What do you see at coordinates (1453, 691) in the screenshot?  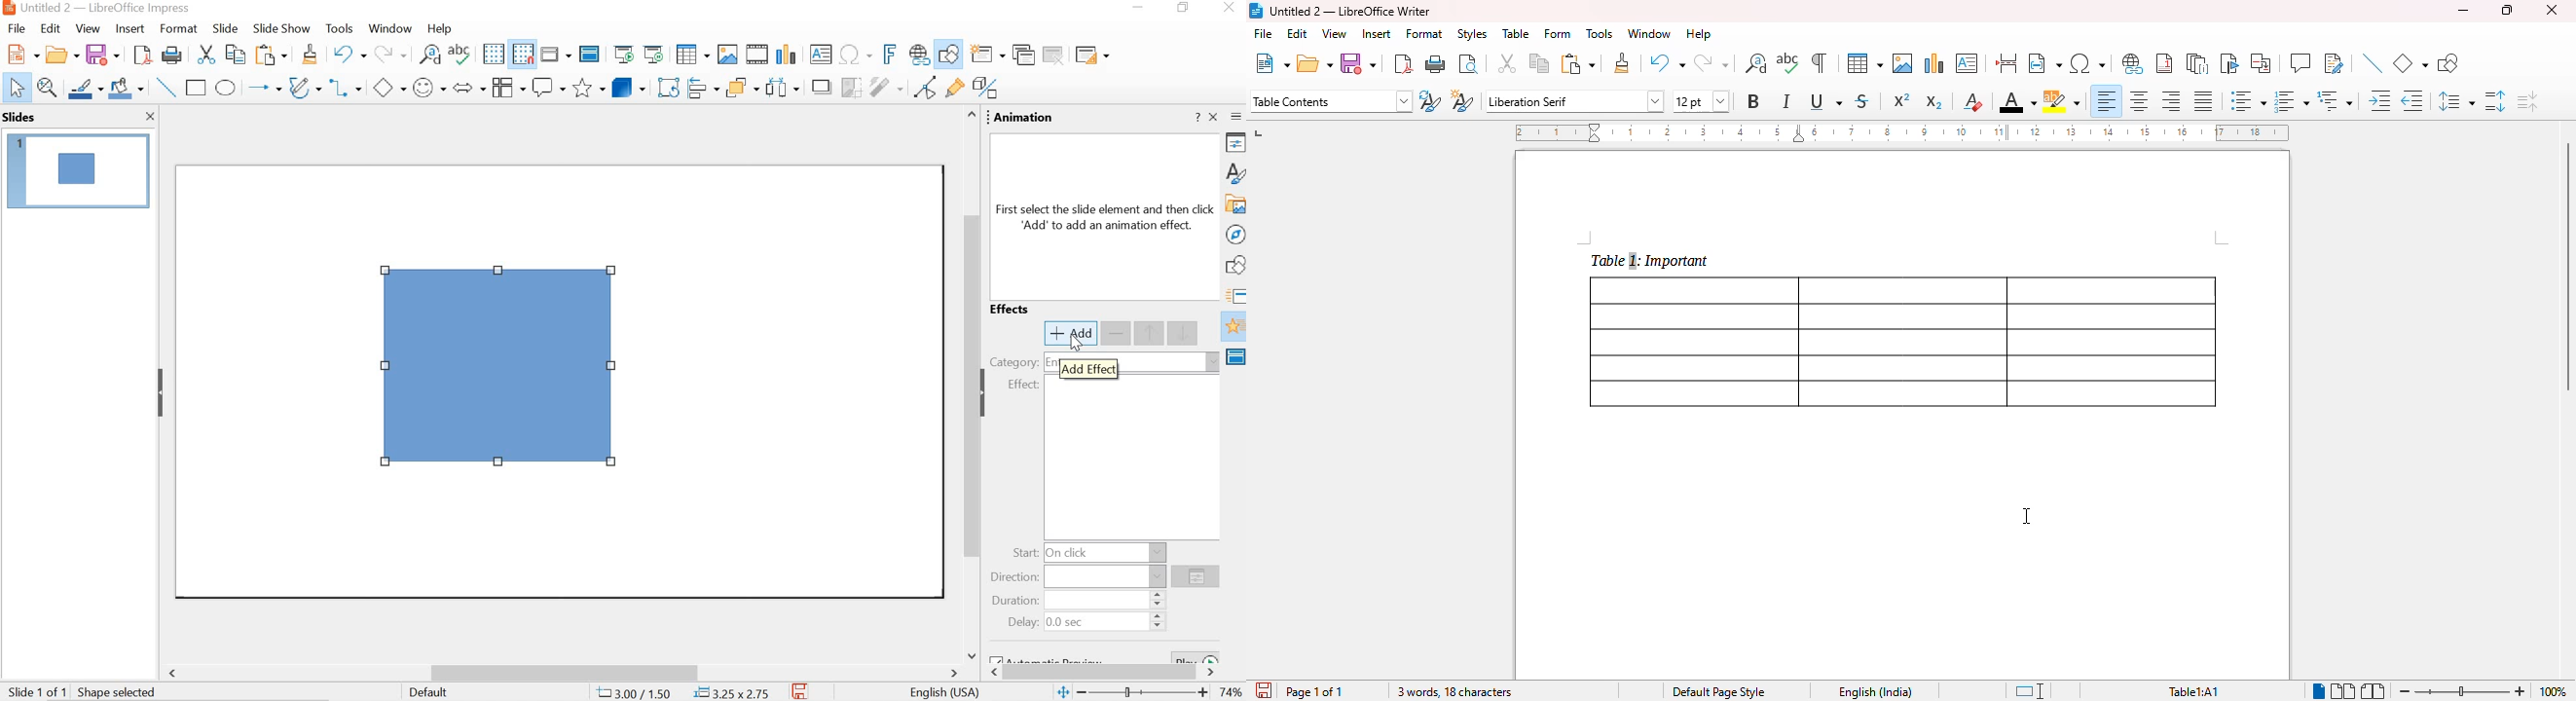 I see `word and character count changed` at bounding box center [1453, 691].